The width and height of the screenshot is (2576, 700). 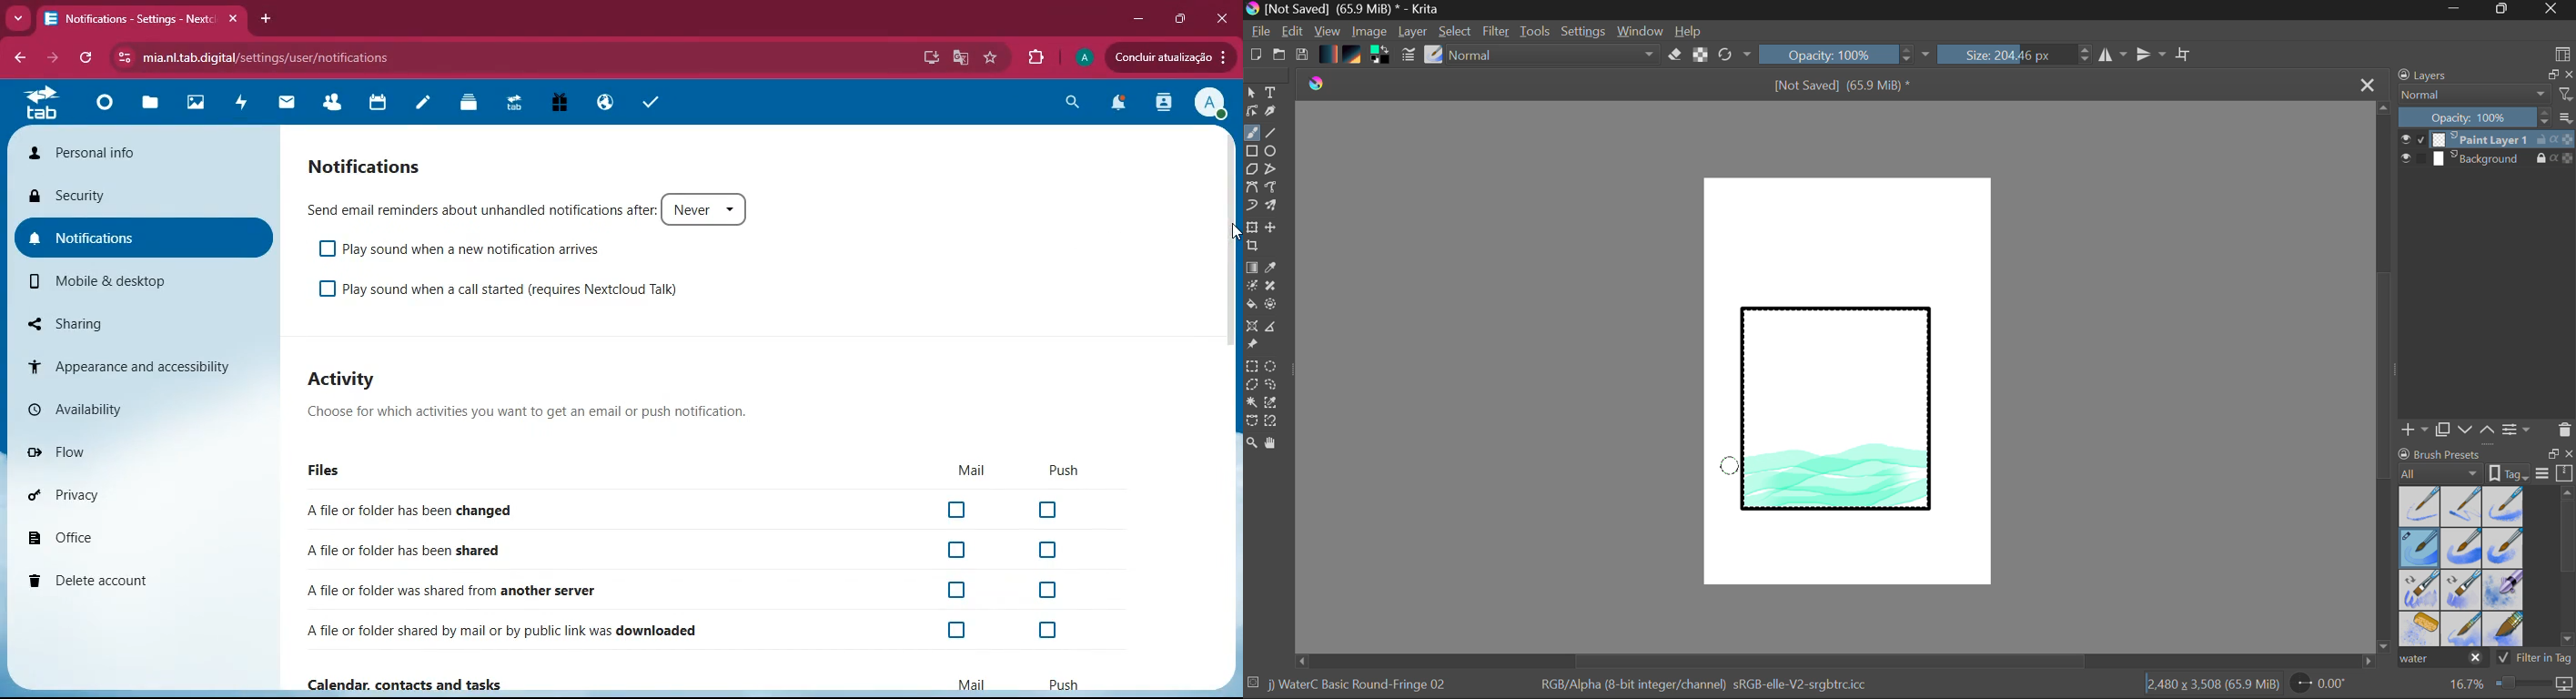 What do you see at coordinates (89, 58) in the screenshot?
I see `refresh` at bounding box center [89, 58].